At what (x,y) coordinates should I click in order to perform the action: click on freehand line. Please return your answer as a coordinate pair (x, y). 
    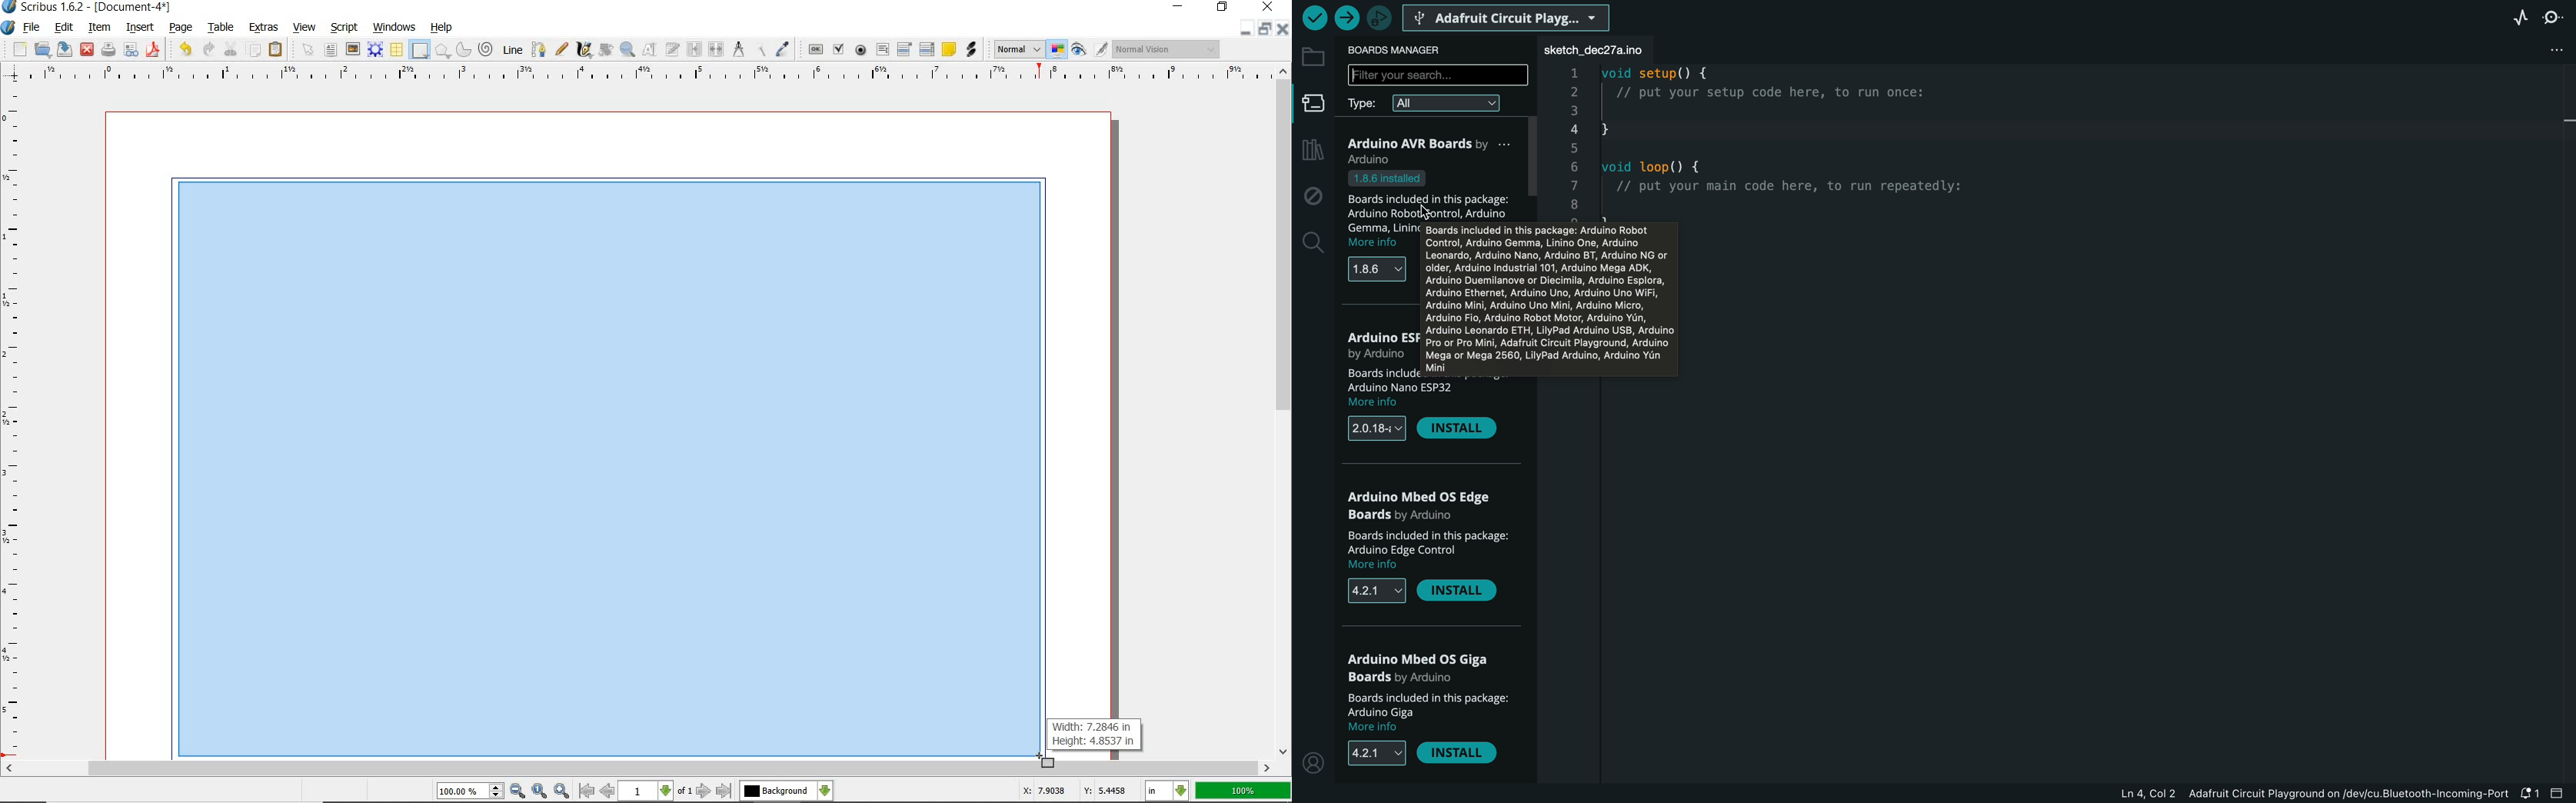
    Looking at the image, I should click on (563, 50).